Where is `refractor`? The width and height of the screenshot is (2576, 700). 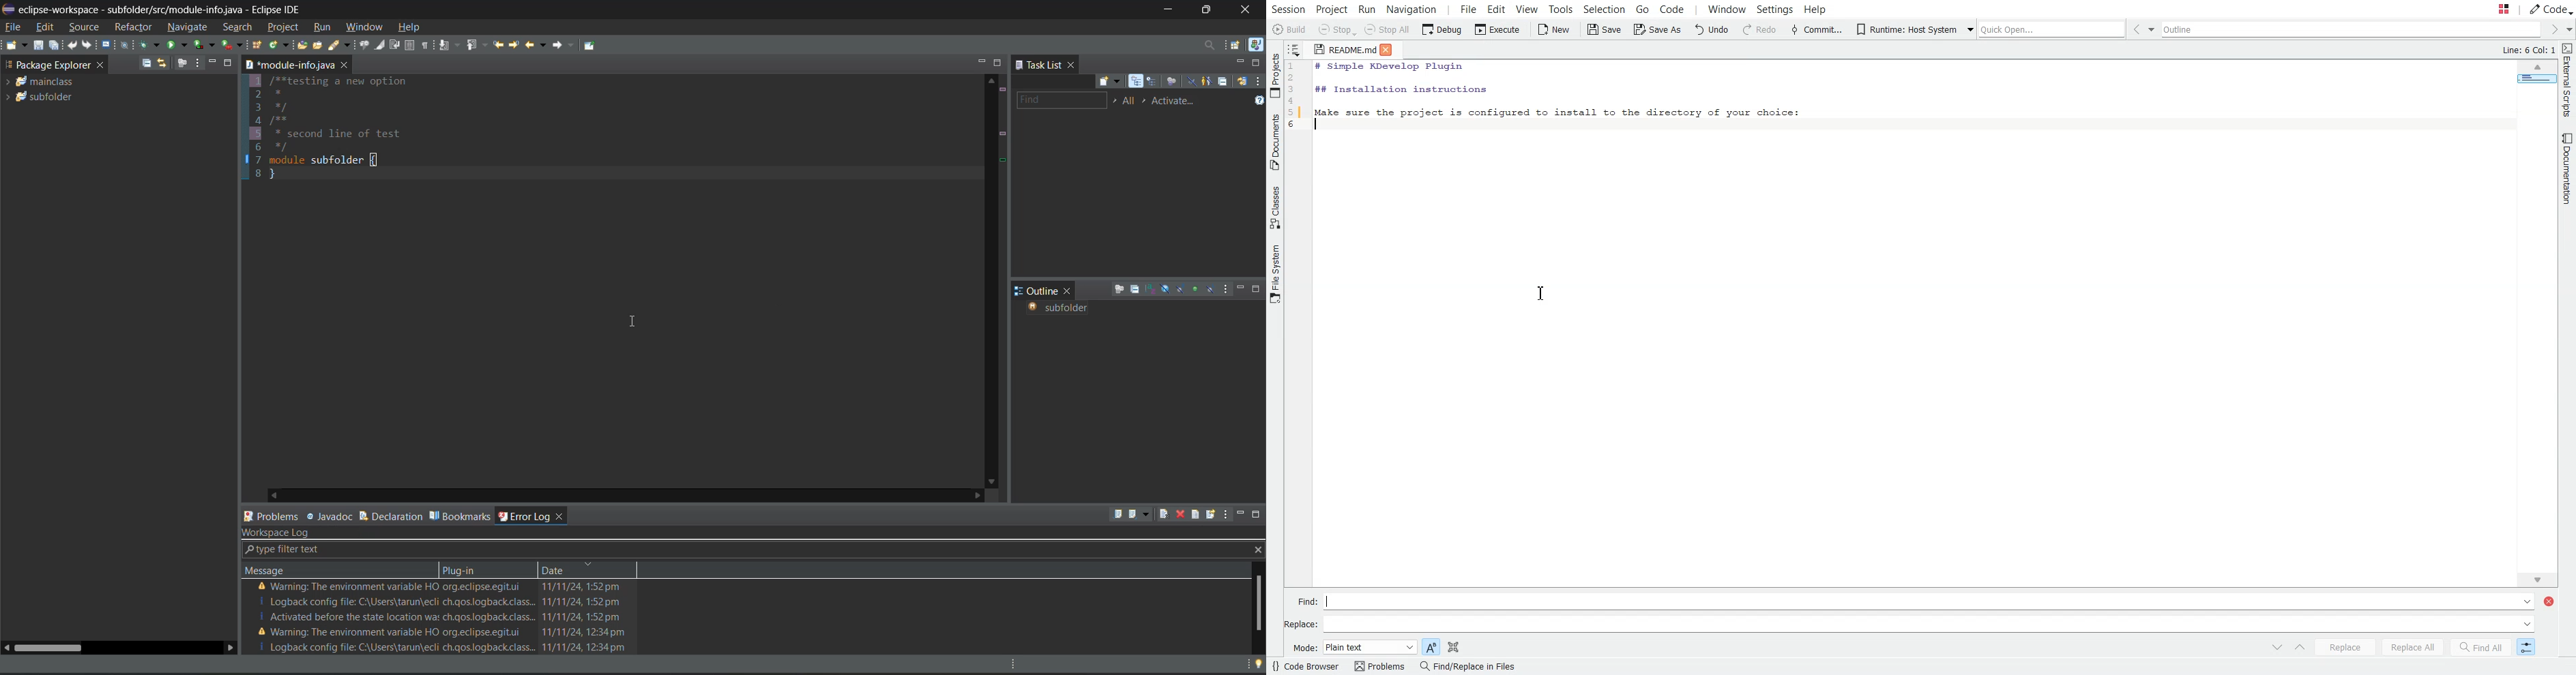
refractor is located at coordinates (133, 26).